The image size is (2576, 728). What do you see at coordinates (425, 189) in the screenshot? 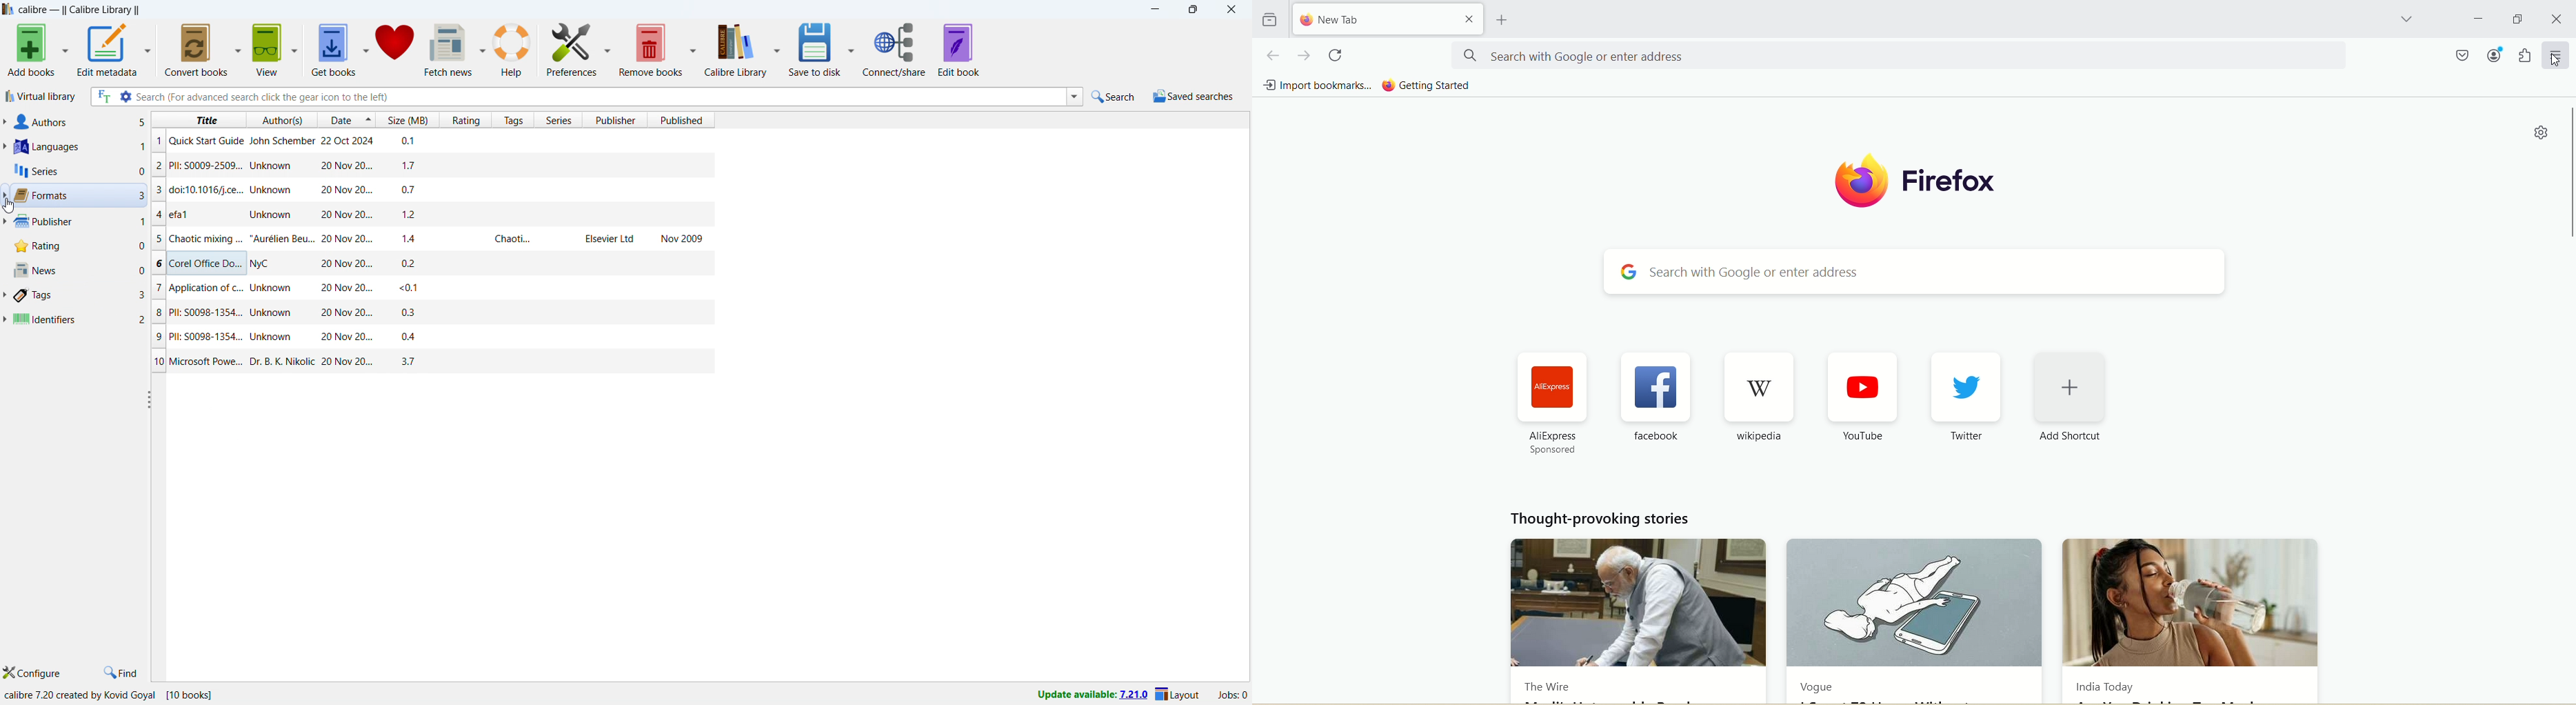
I see `one book entry` at bounding box center [425, 189].